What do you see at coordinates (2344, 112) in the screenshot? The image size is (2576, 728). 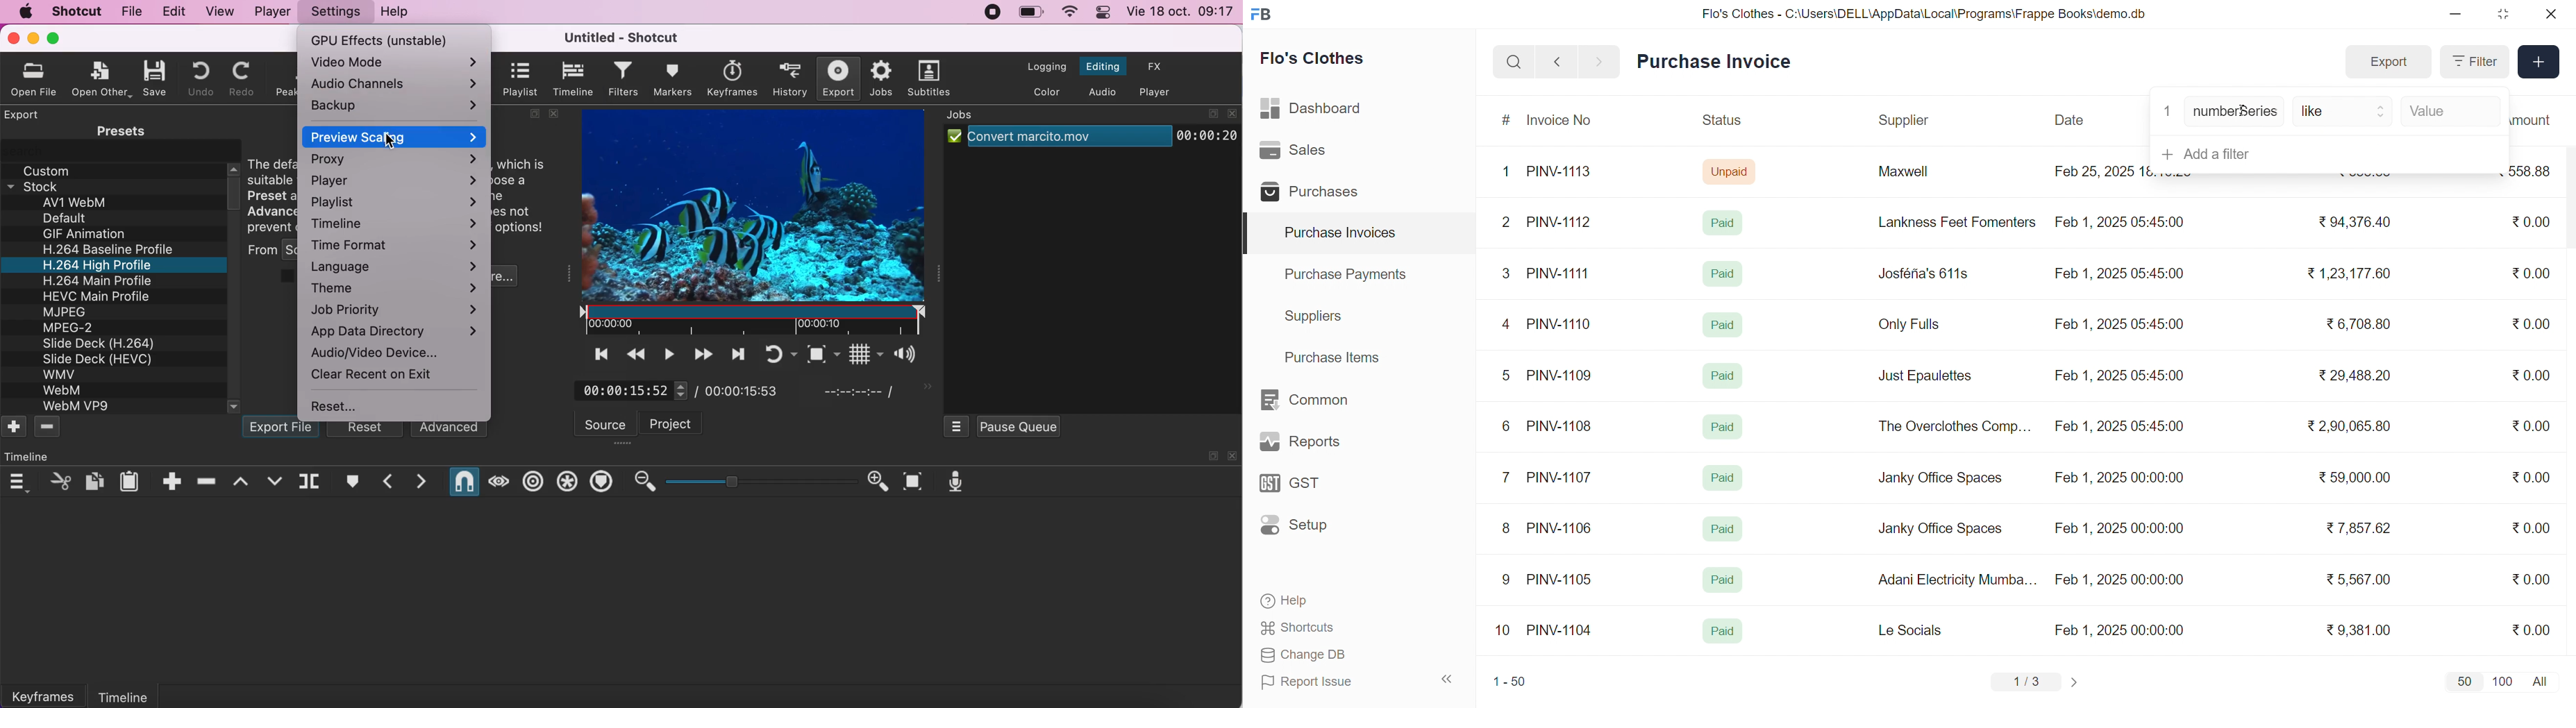 I see `like` at bounding box center [2344, 112].